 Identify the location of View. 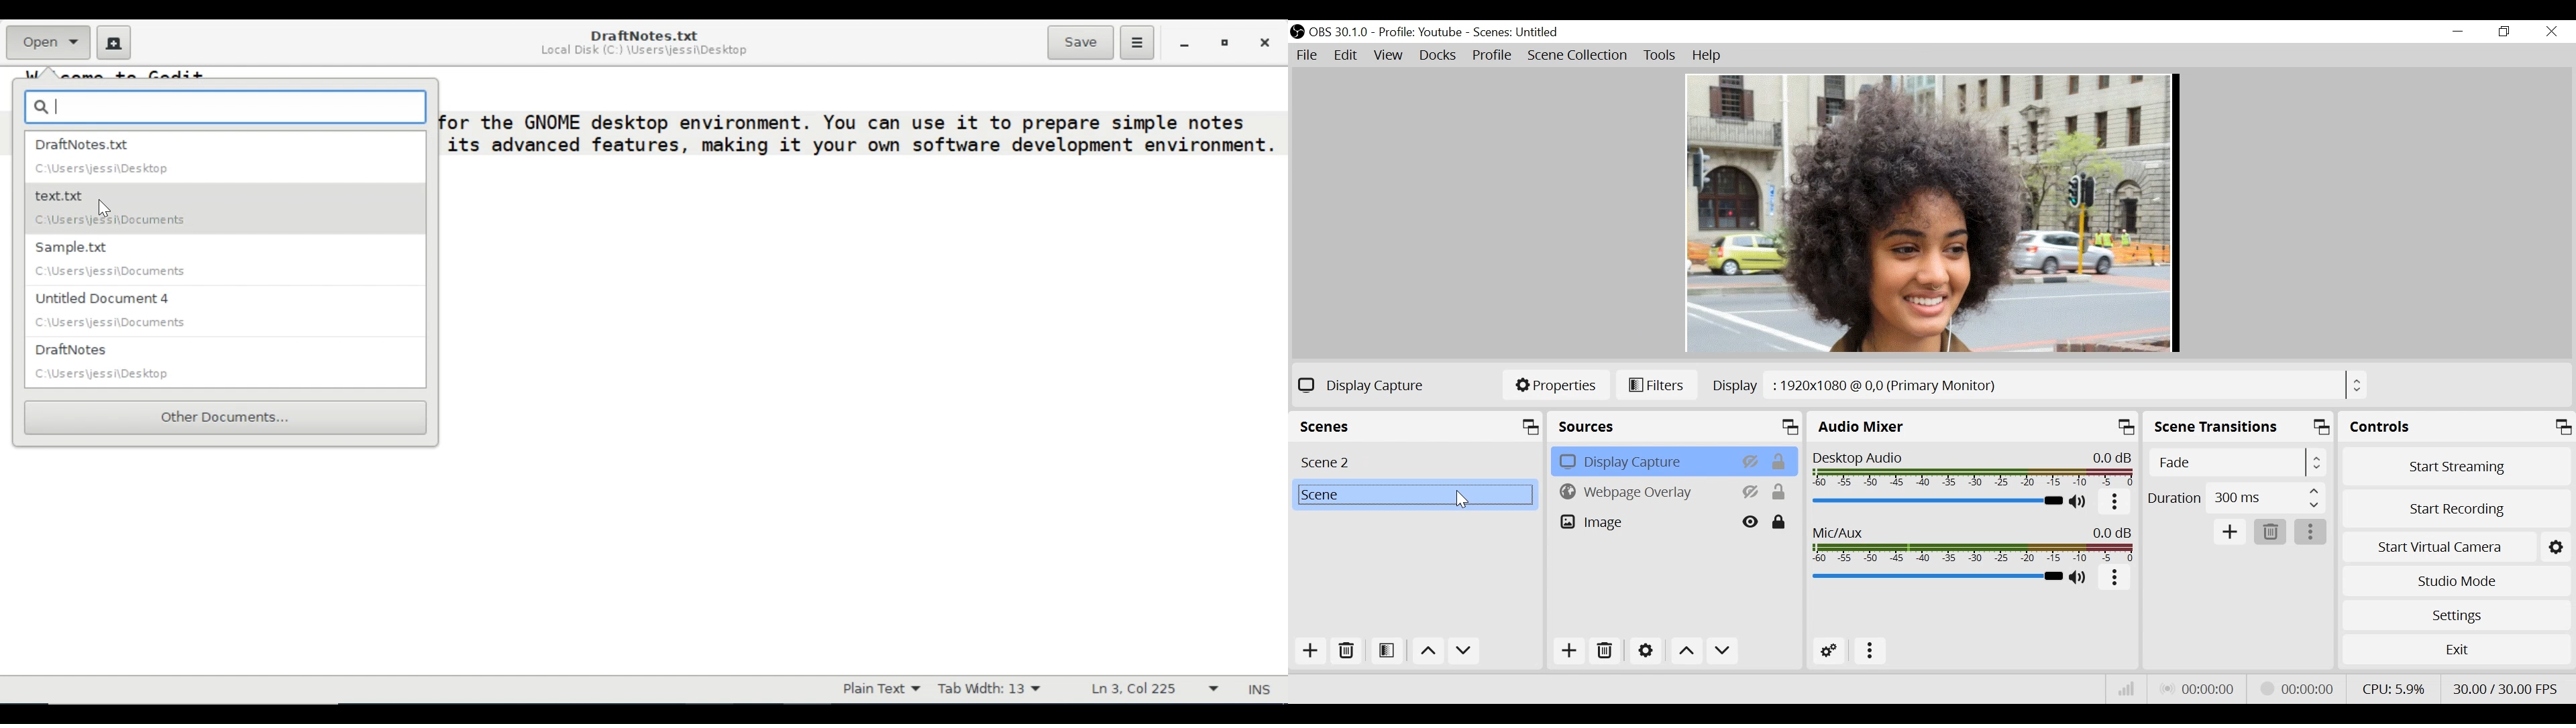
(1389, 56).